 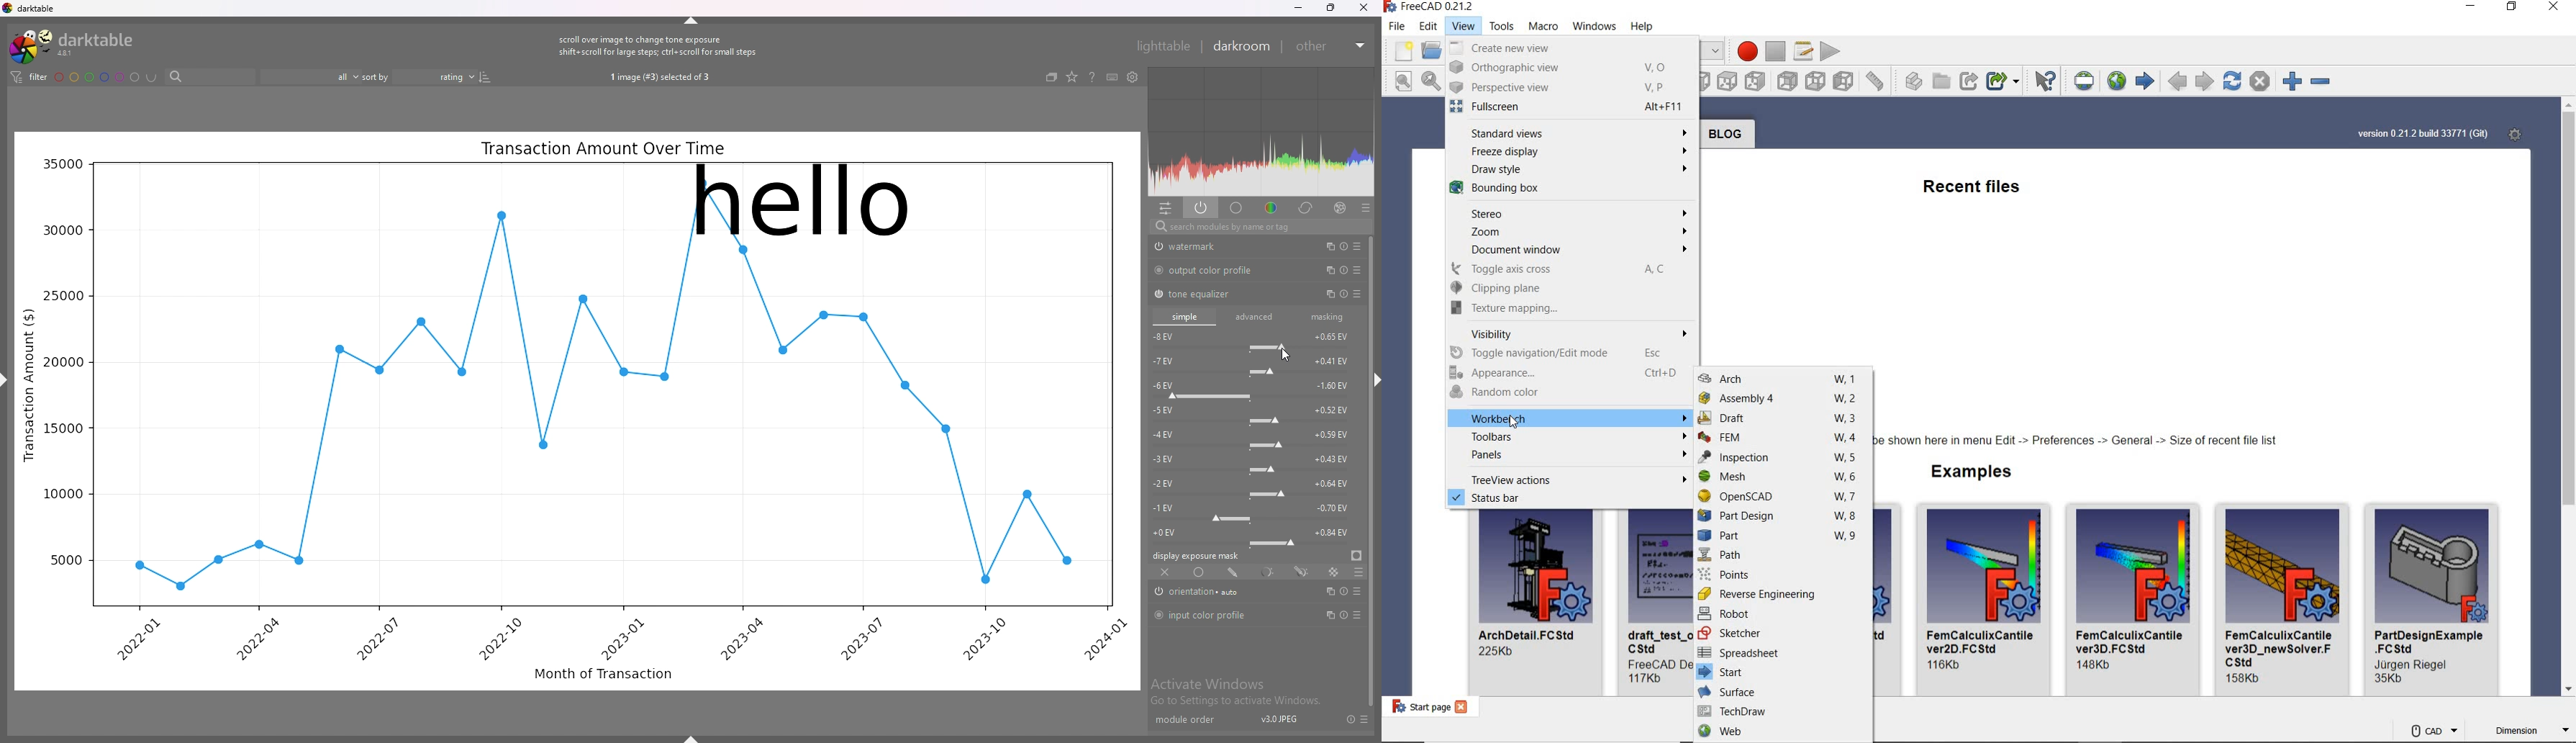 I want to click on left, so click(x=1845, y=81).